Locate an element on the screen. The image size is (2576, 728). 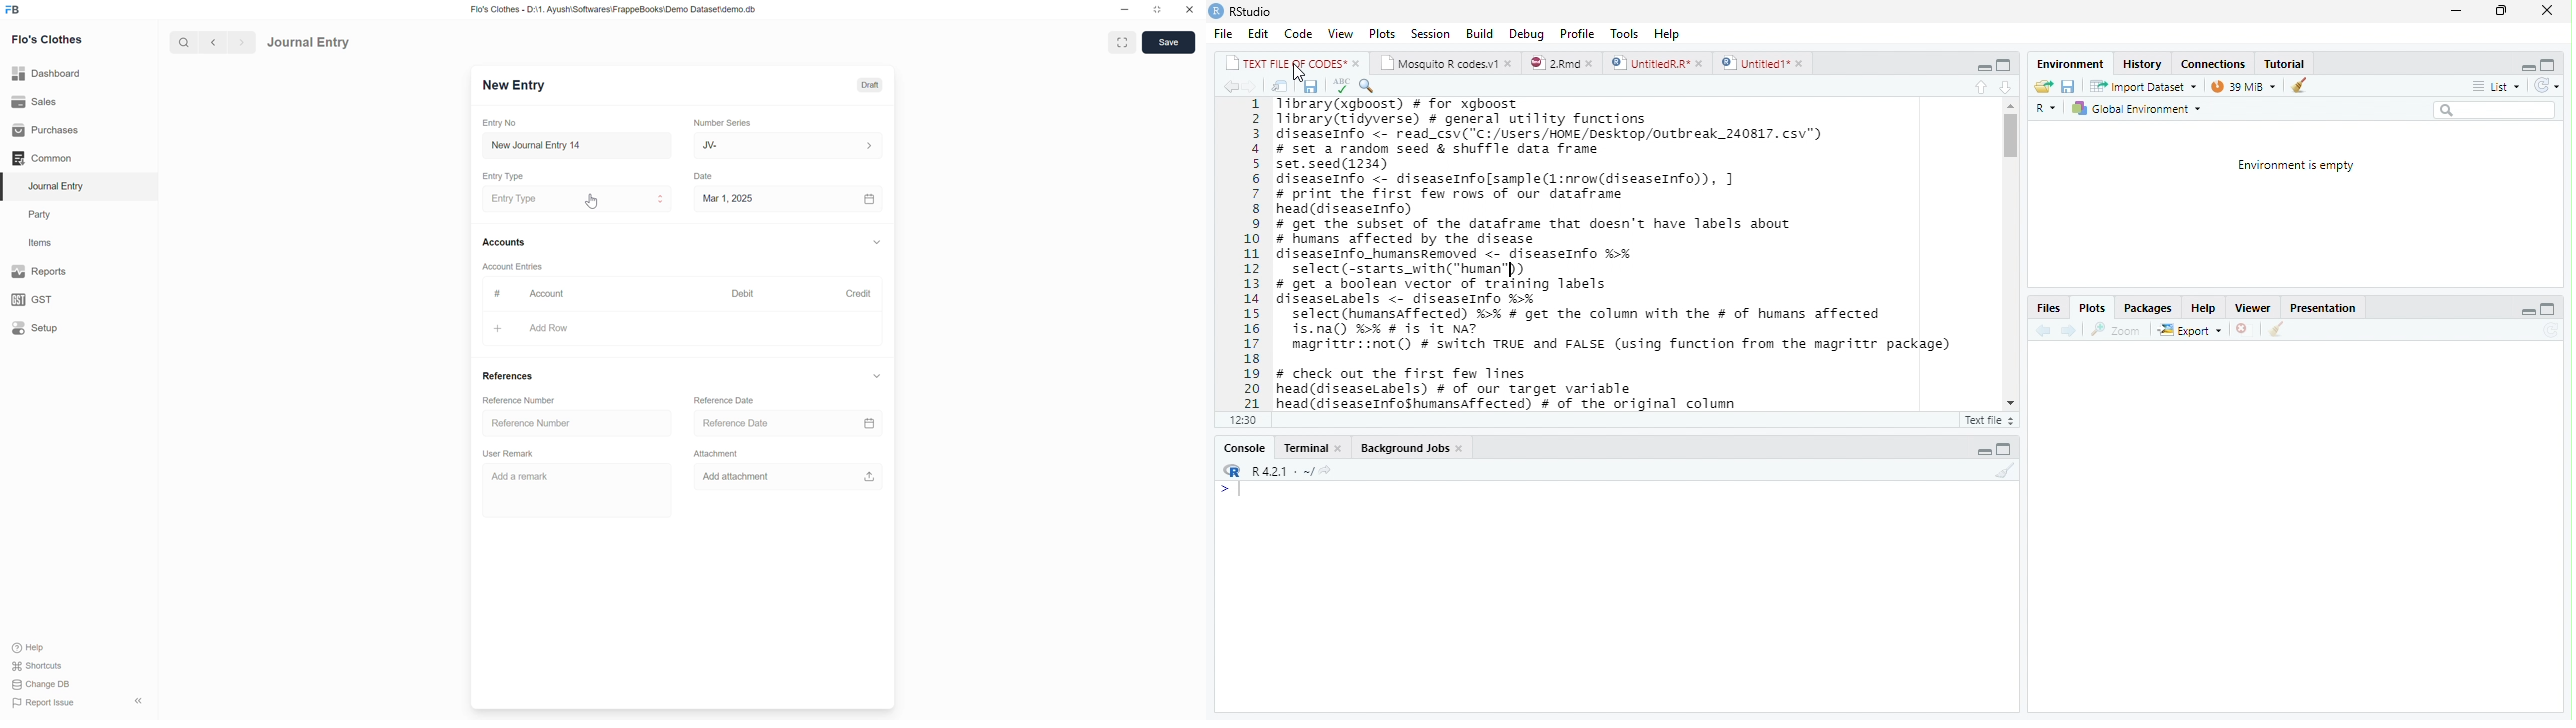
Zoom is located at coordinates (2117, 328).